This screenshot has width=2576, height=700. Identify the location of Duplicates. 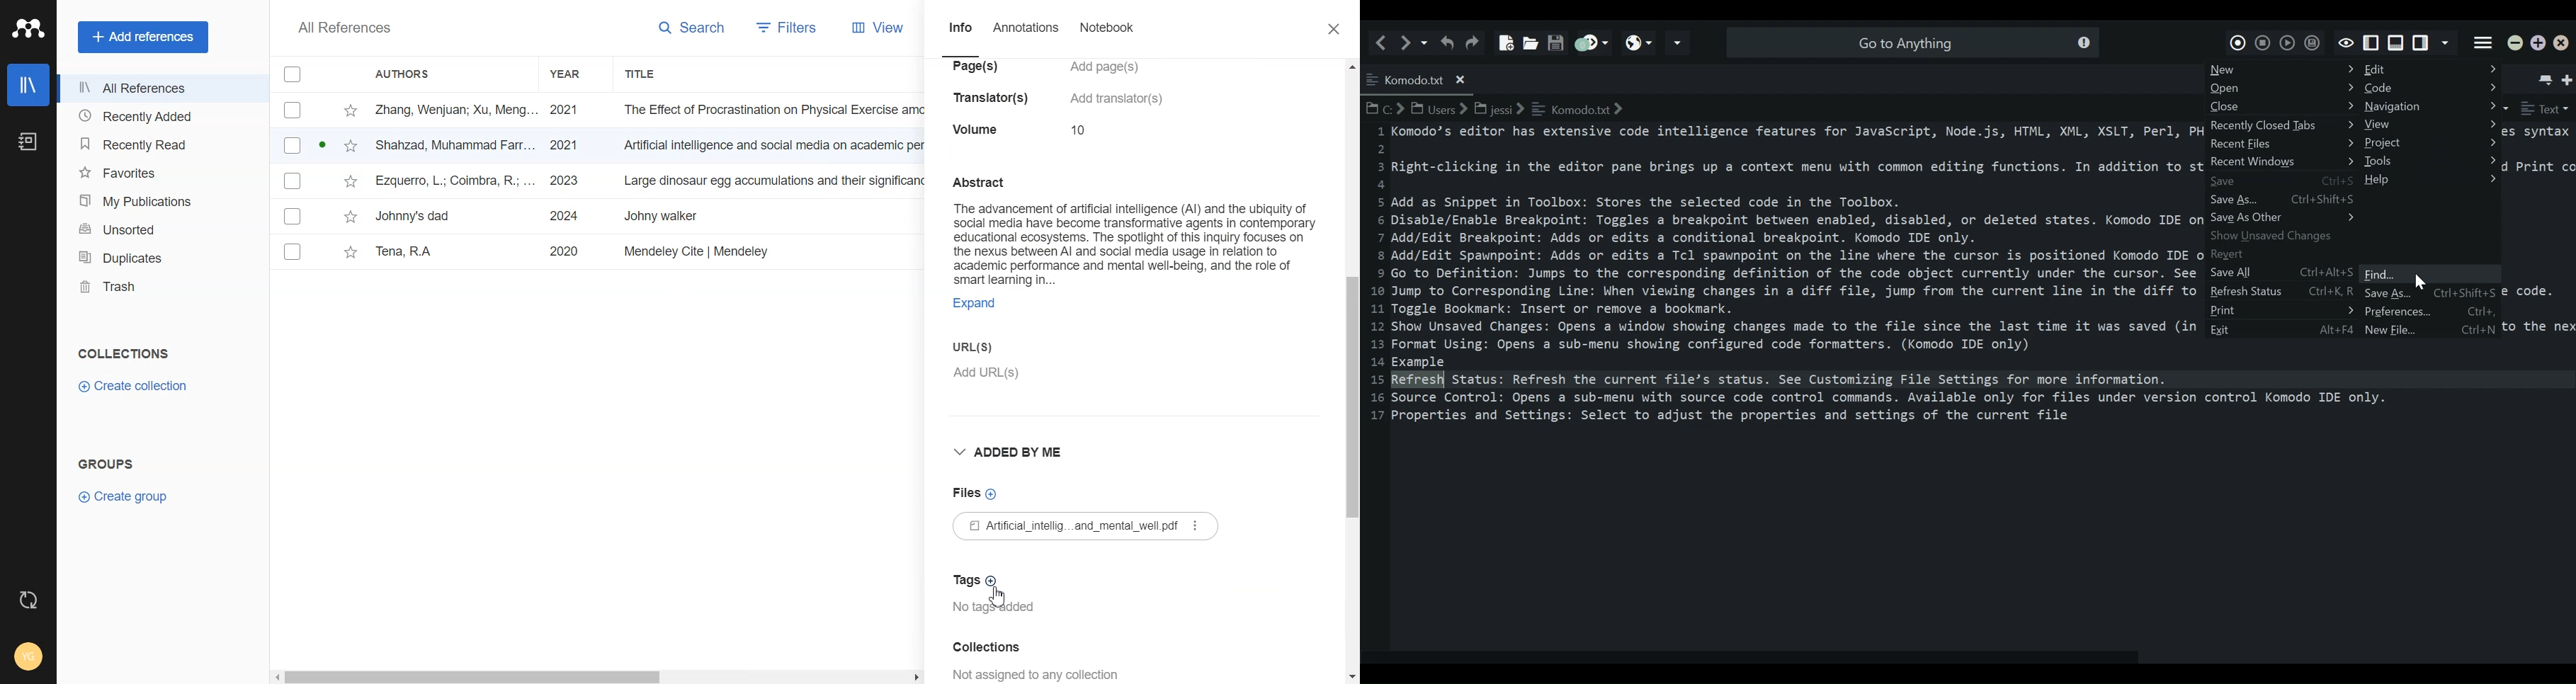
(160, 256).